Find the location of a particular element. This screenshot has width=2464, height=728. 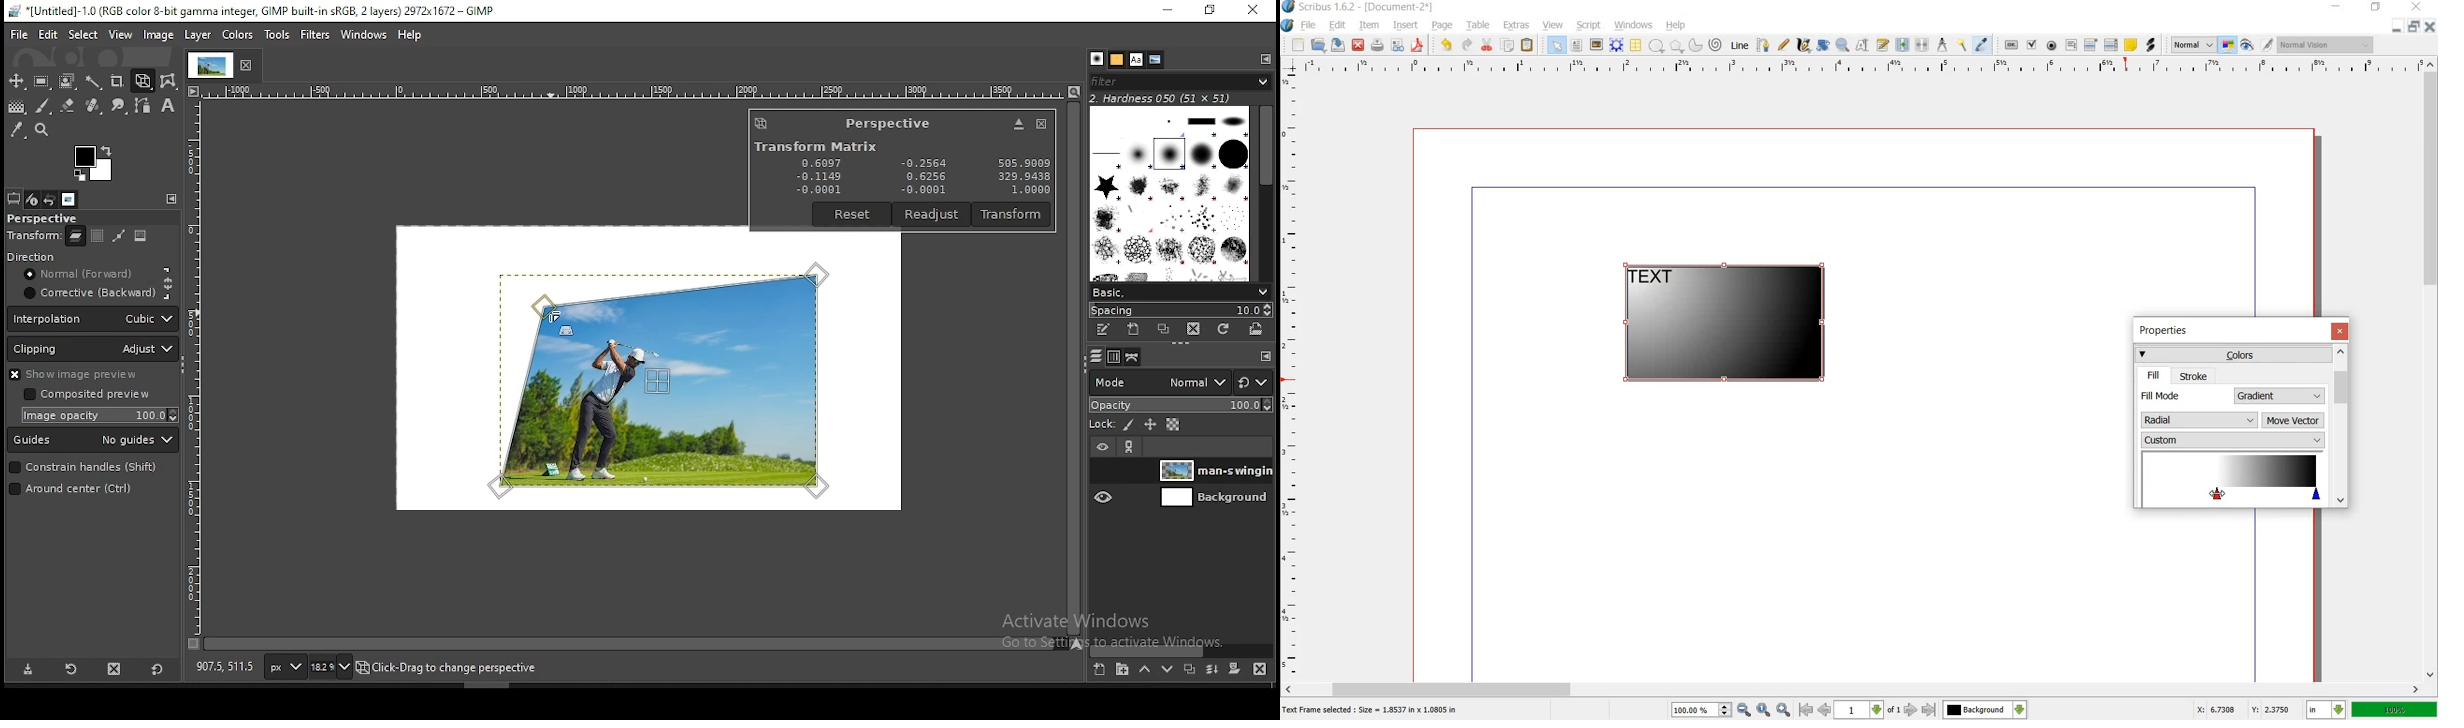

pdf text field is located at coordinates (2071, 45).